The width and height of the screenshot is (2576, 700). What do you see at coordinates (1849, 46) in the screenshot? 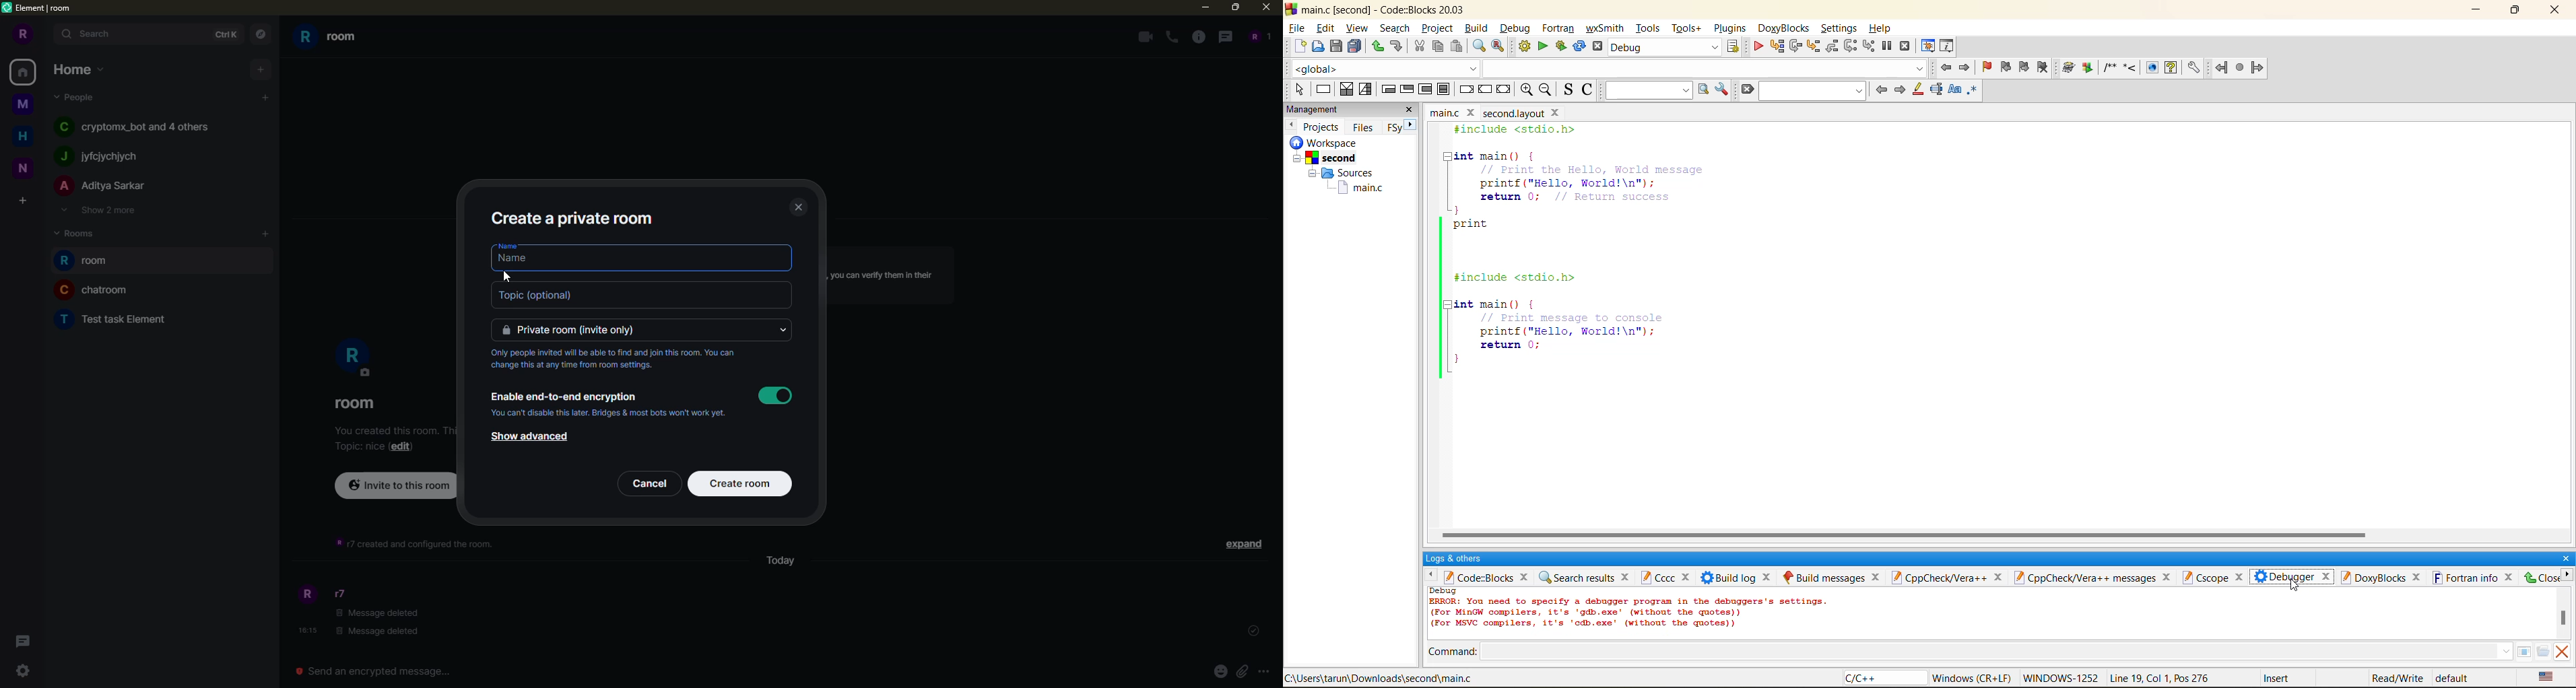
I see `next instruction` at bounding box center [1849, 46].